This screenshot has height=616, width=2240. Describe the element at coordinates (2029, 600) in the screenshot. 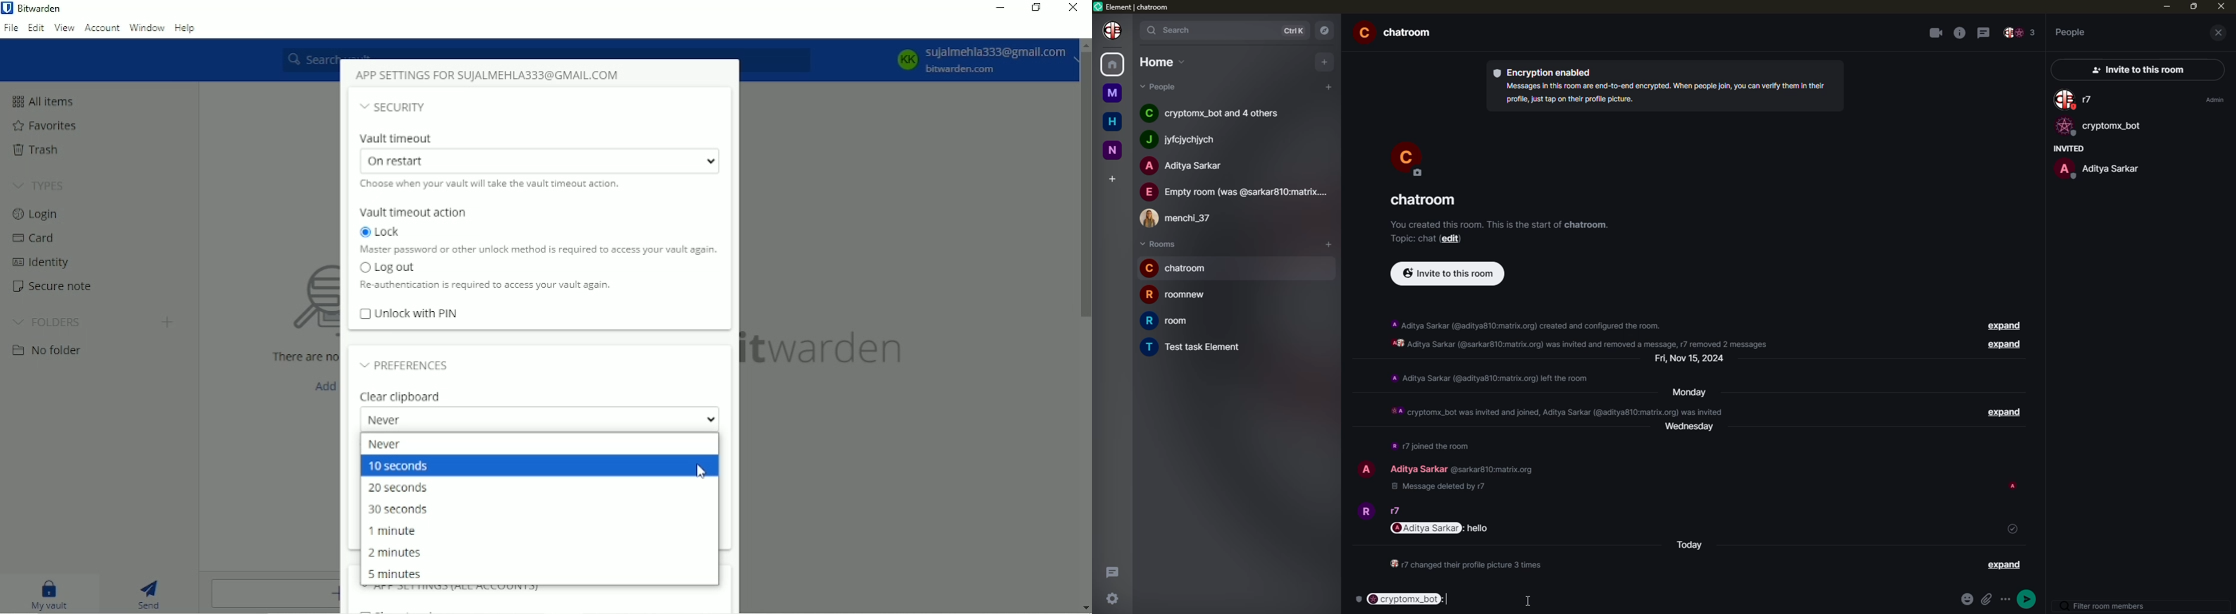

I see `send` at that location.